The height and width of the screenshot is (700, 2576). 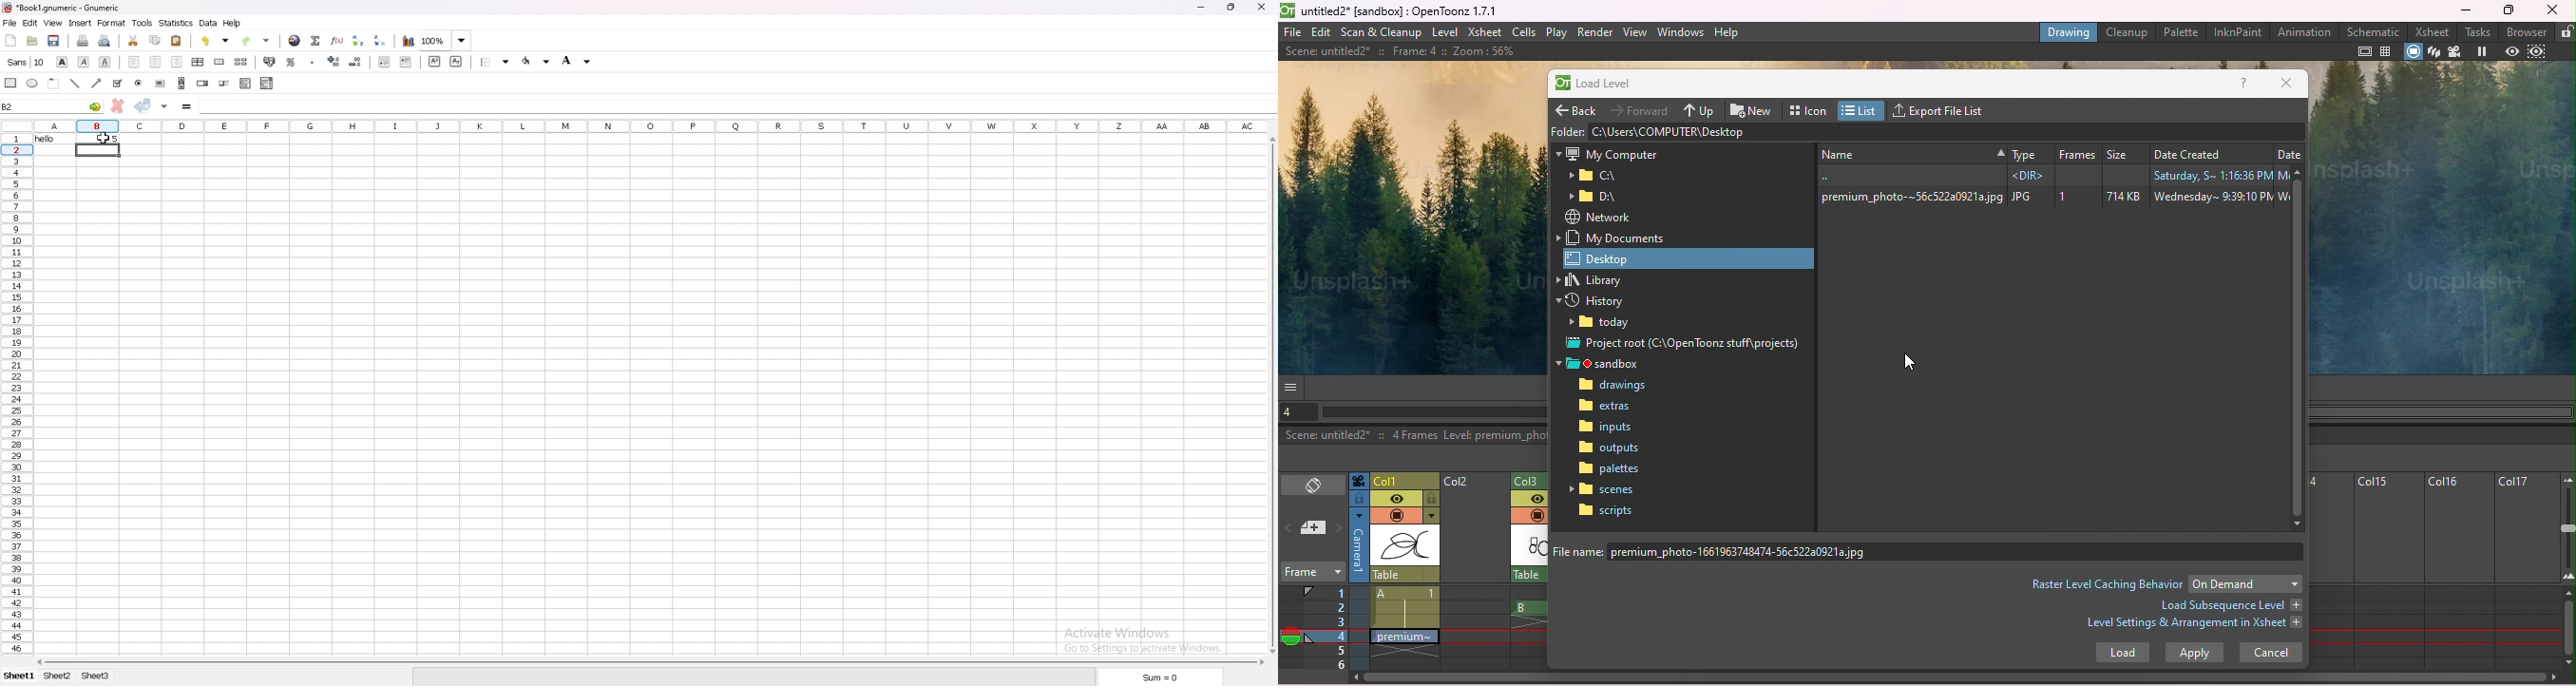 What do you see at coordinates (2374, 31) in the screenshot?
I see `Schematic` at bounding box center [2374, 31].